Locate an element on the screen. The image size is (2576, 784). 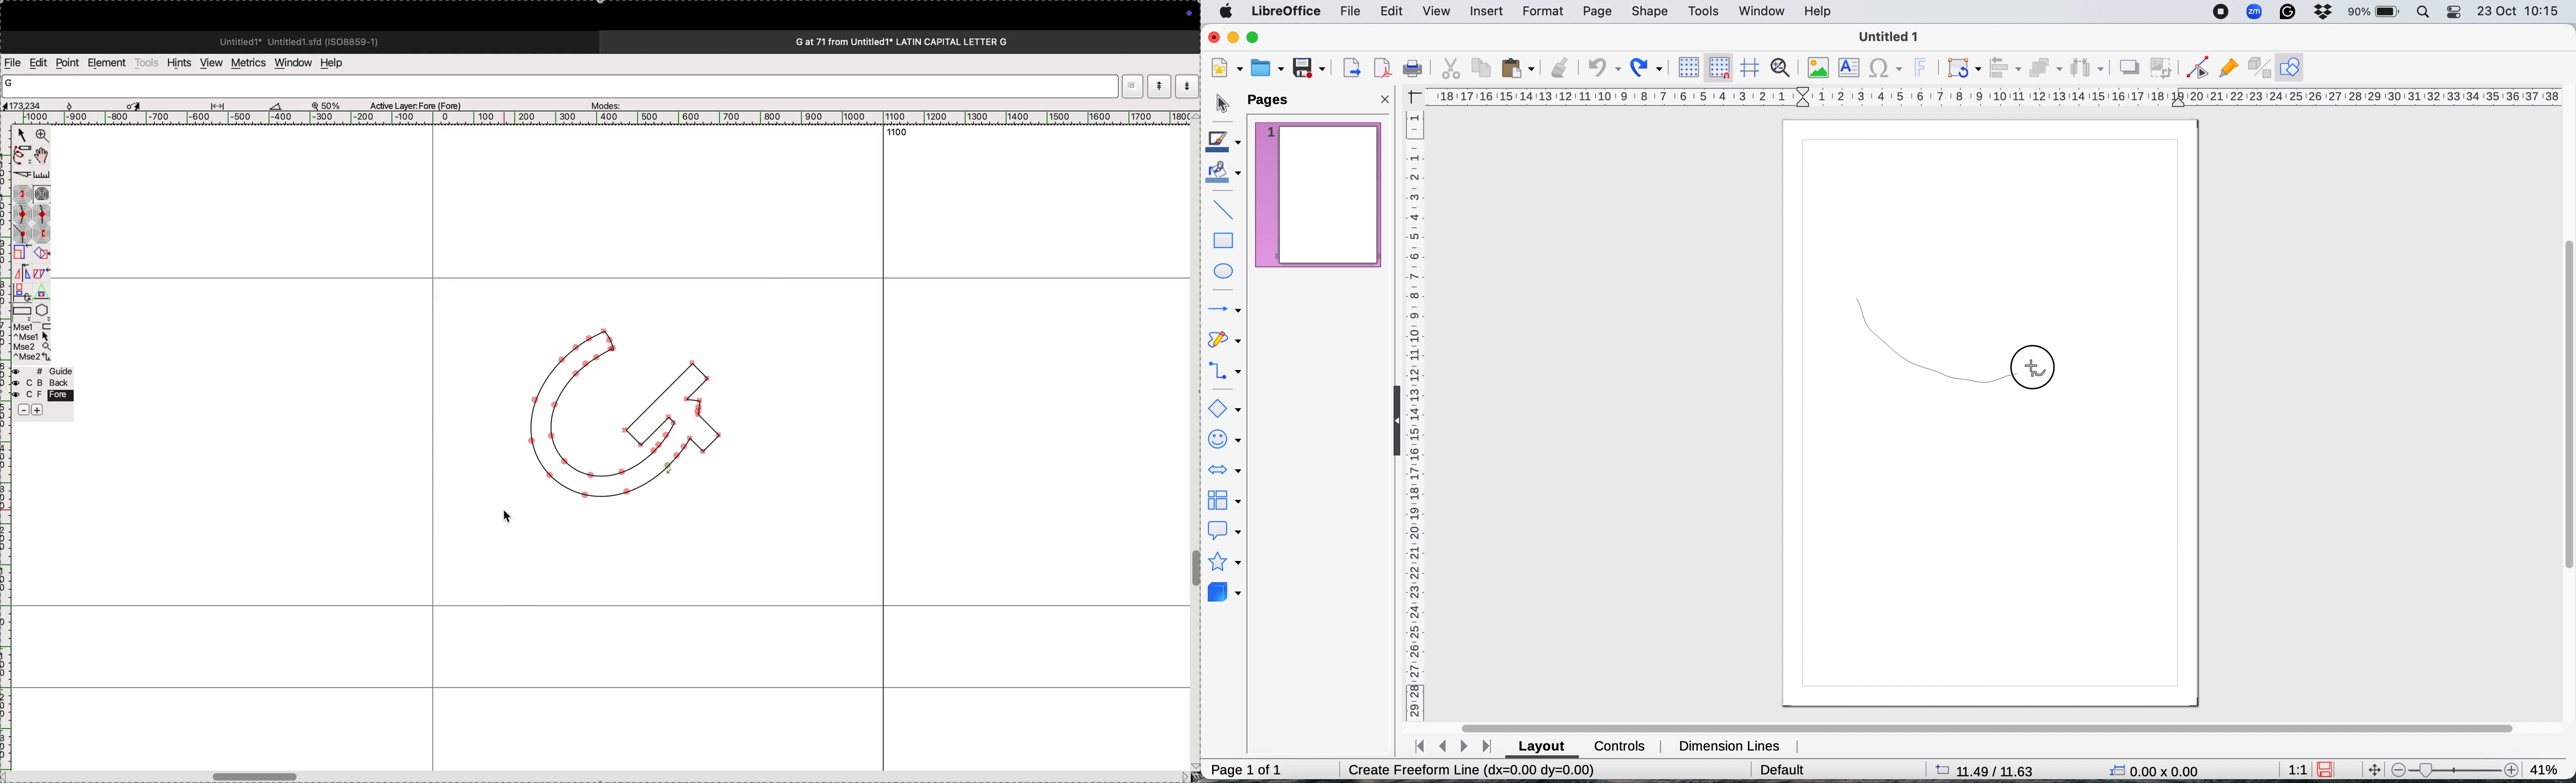
measurements is located at coordinates (207, 104).